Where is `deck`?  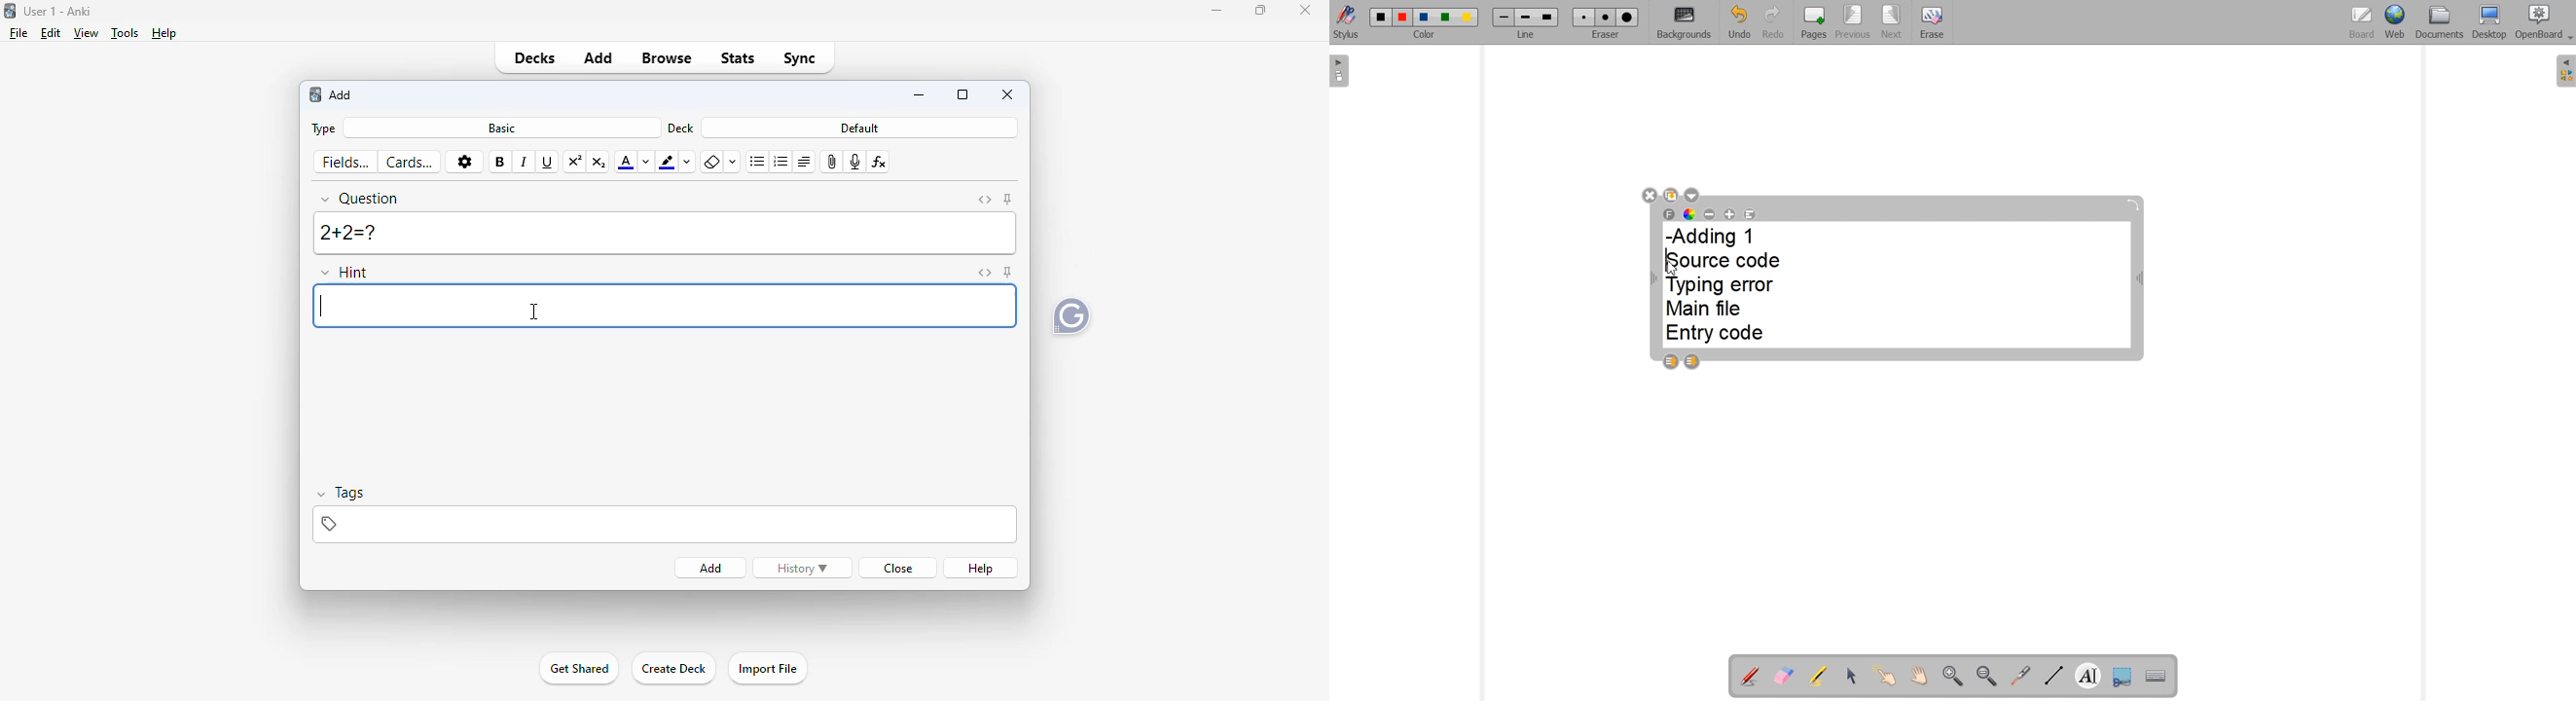 deck is located at coordinates (679, 129).